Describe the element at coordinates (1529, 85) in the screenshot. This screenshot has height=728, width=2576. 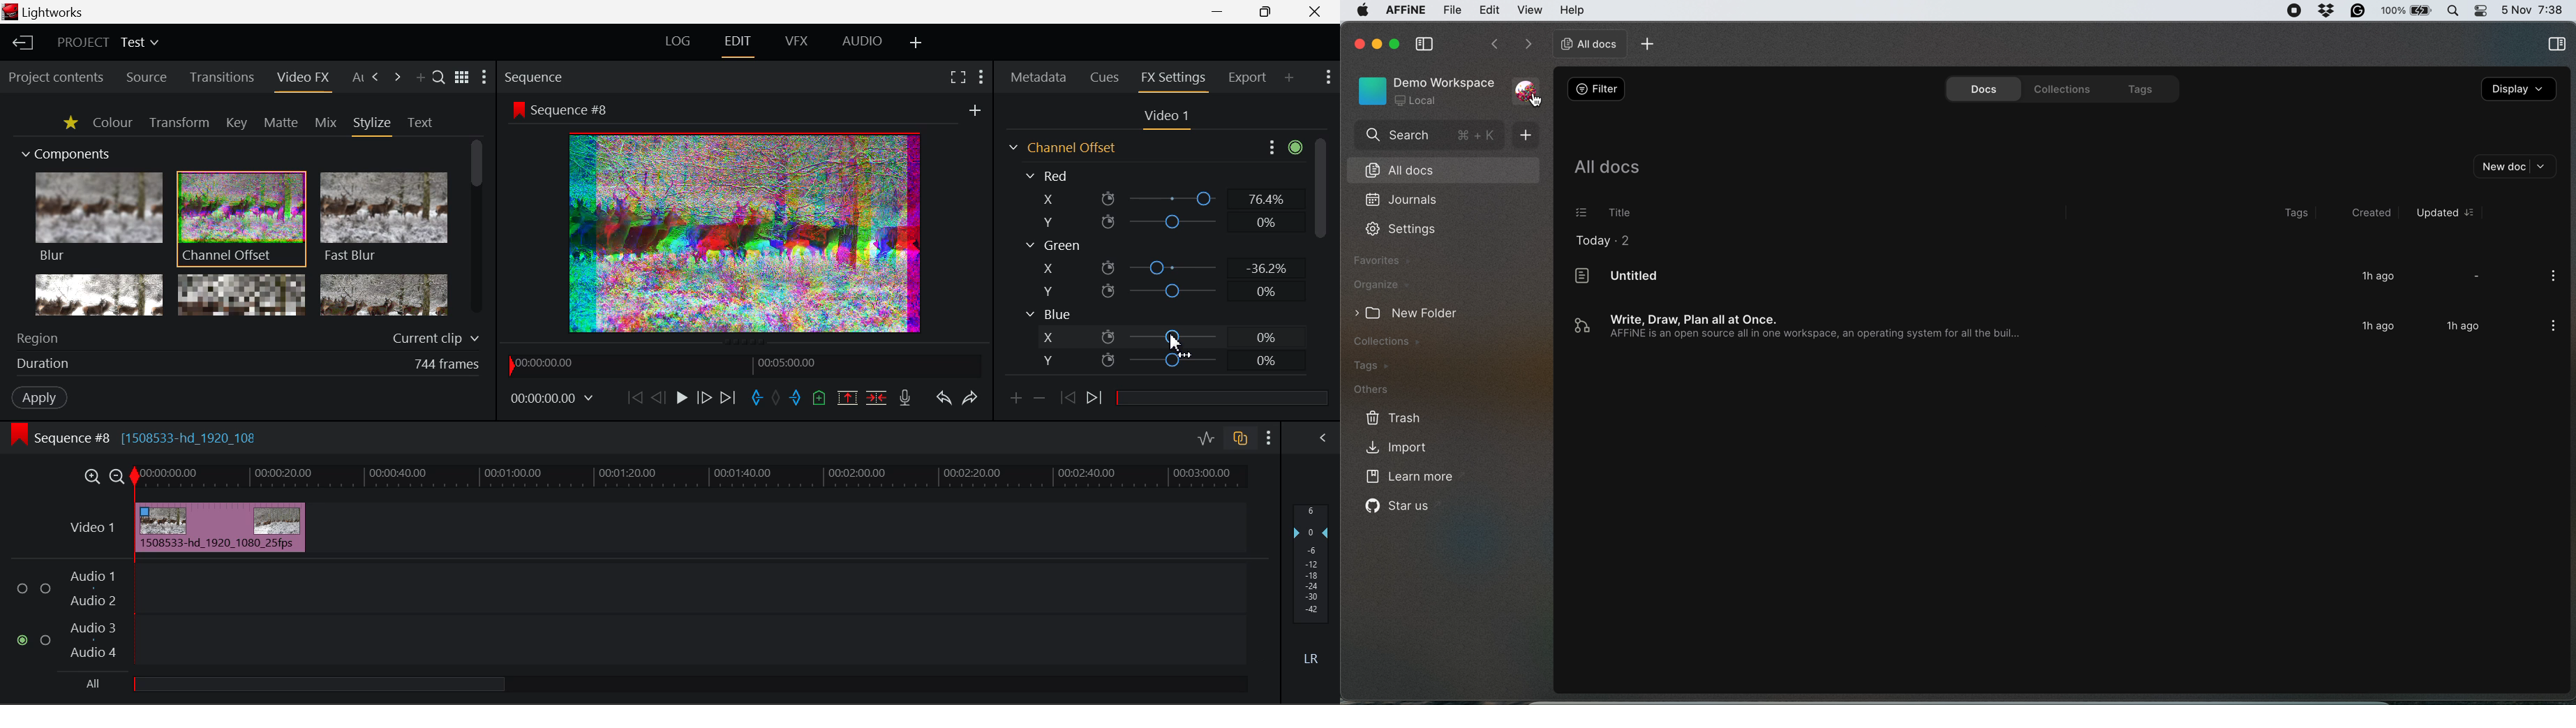
I see `profile` at that location.